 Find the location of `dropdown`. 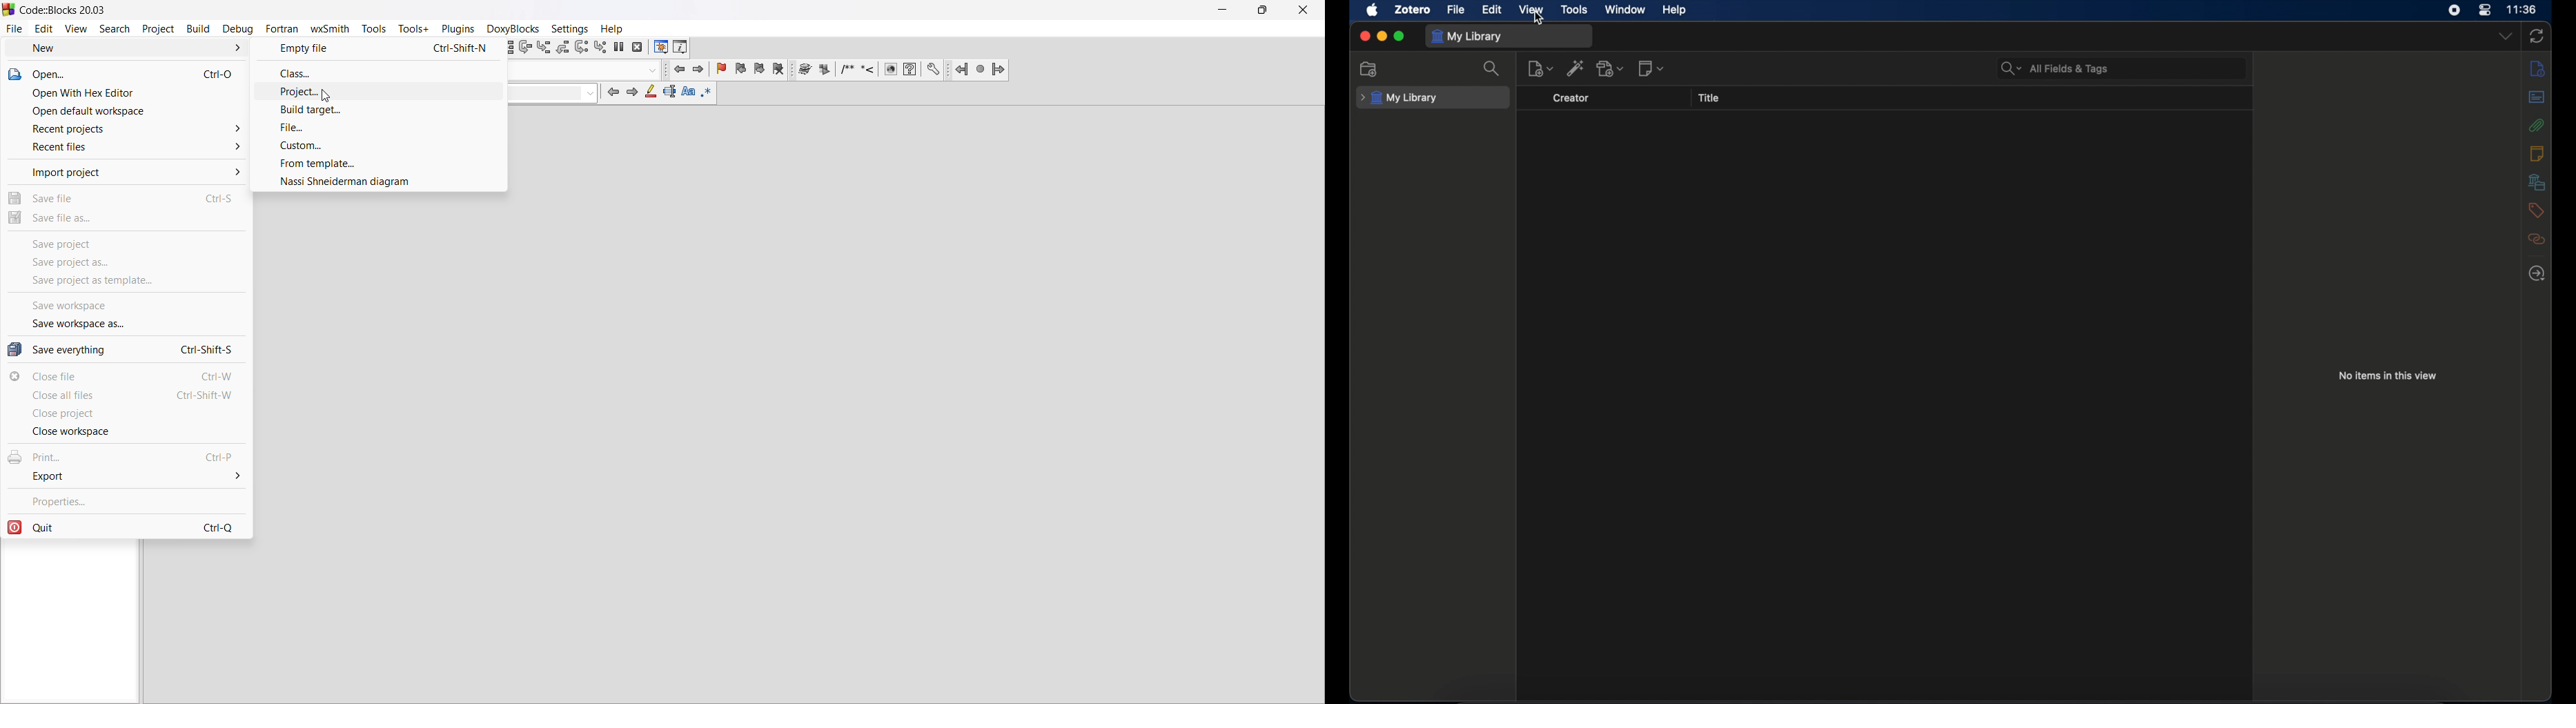

dropdown is located at coordinates (2506, 37).